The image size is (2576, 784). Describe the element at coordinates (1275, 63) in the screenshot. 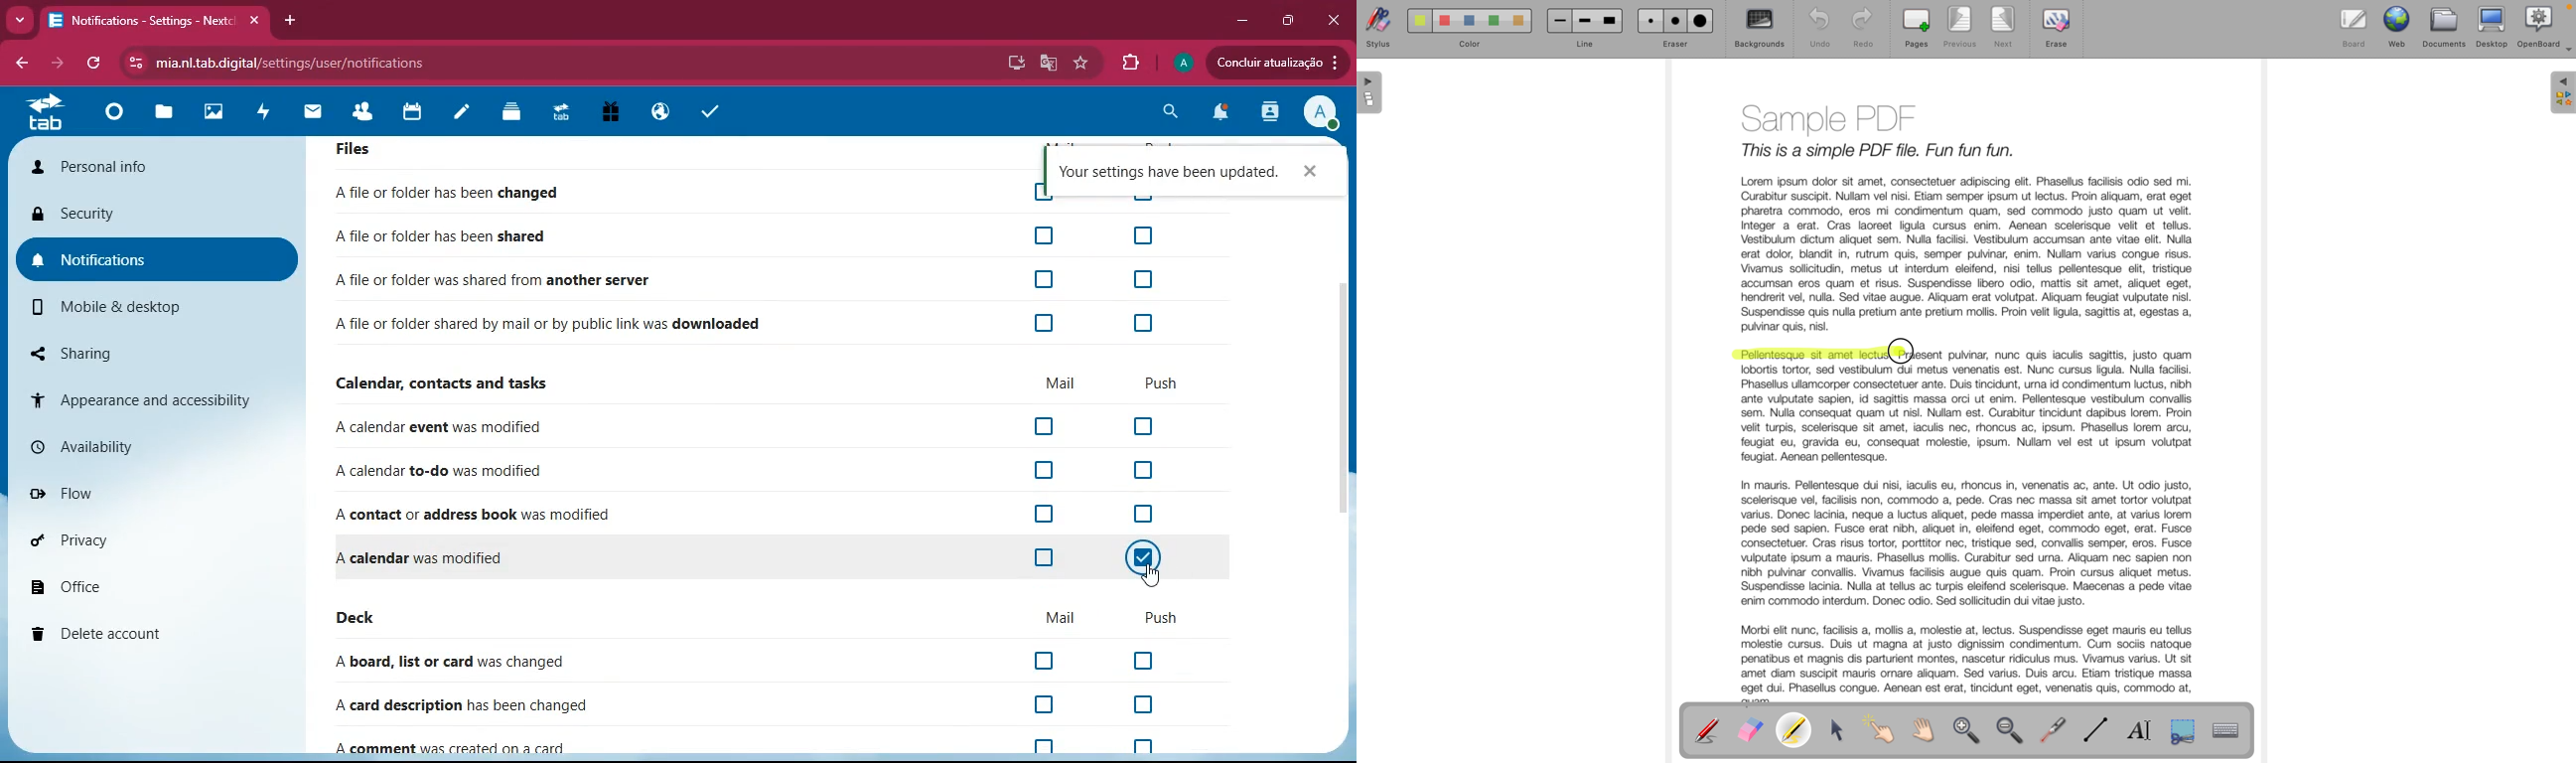

I see `update` at that location.